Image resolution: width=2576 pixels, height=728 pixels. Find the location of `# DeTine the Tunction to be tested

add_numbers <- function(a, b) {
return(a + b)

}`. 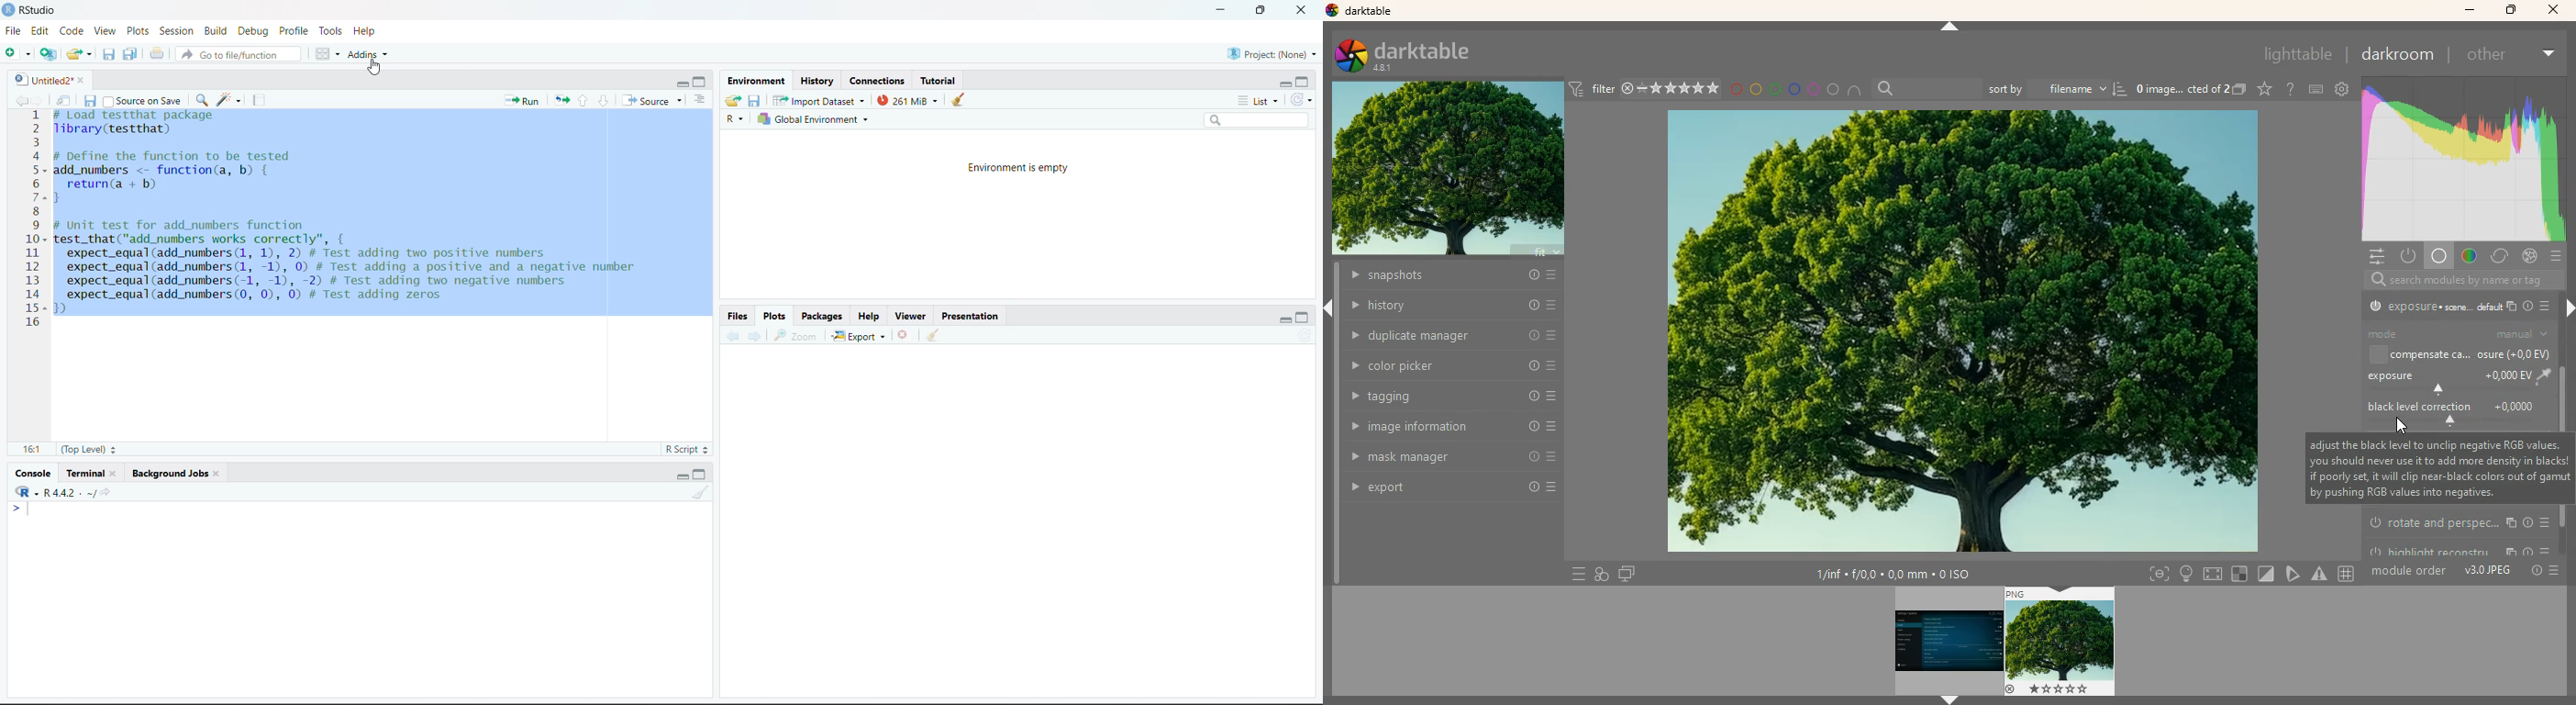

# DeTine the Tunction to be tested

add_numbers <- function(a, b) {
return(a + b)

} is located at coordinates (173, 179).